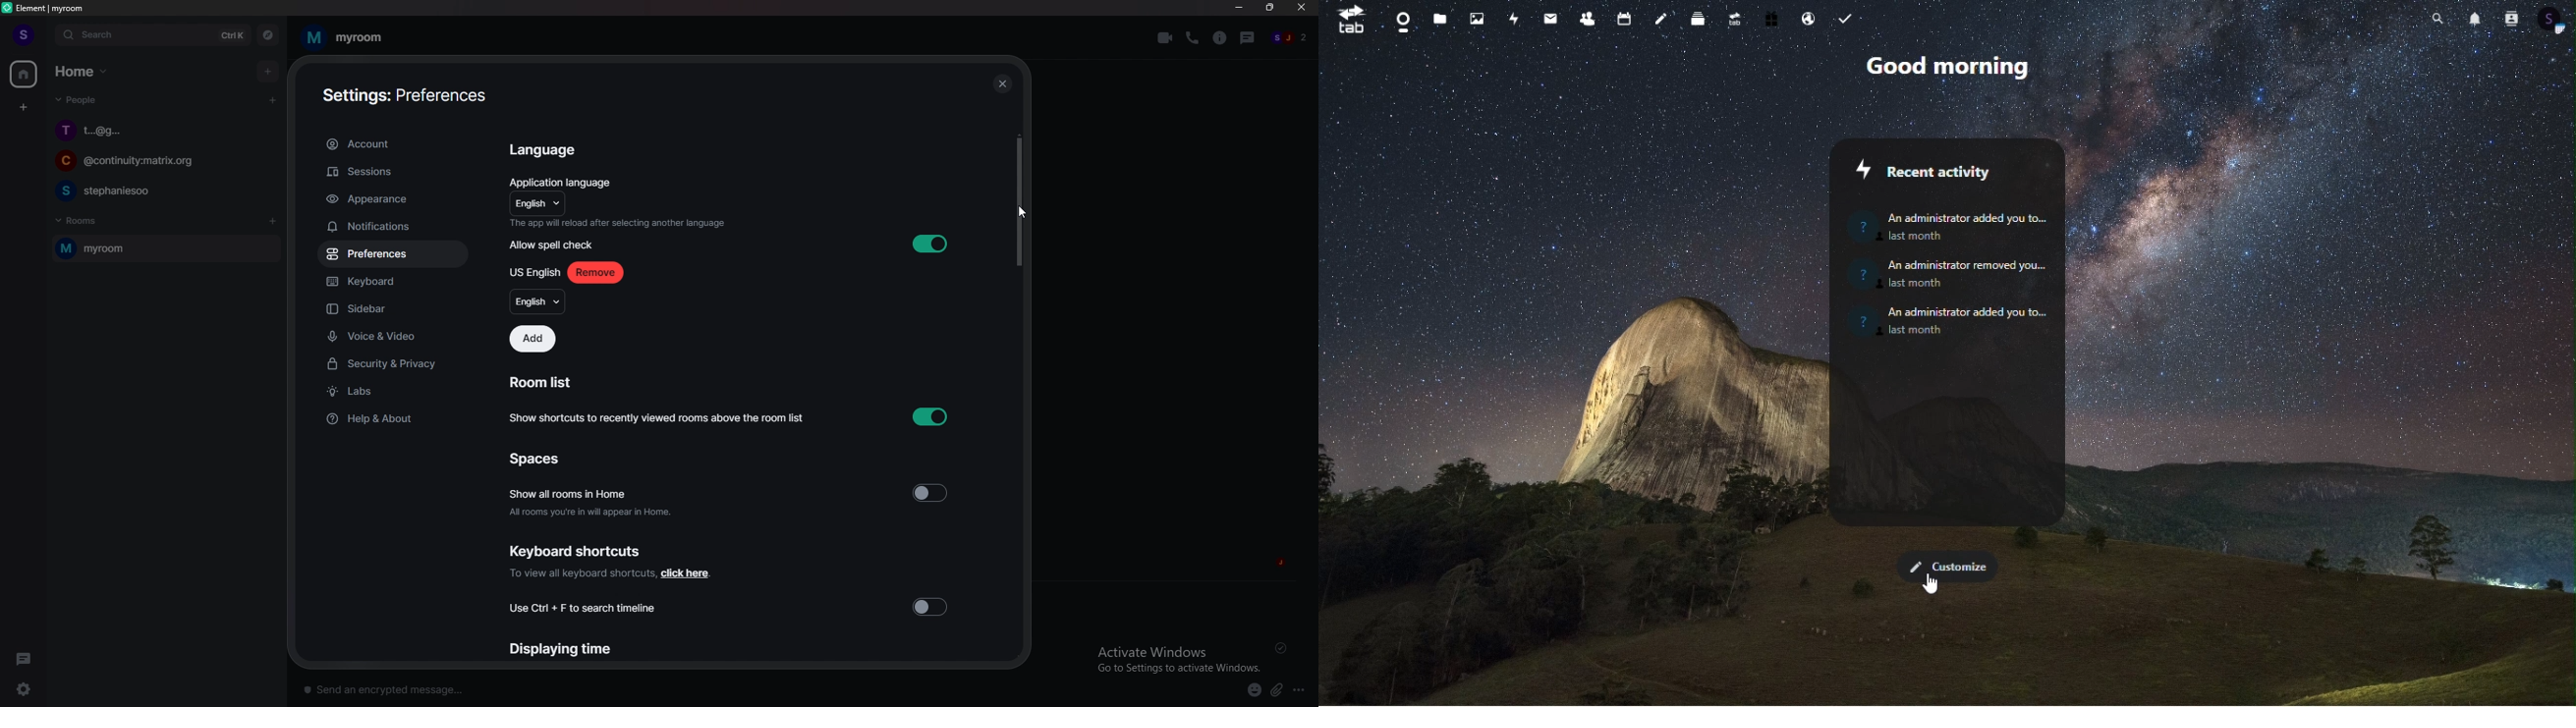  I want to click on minimize, so click(1239, 8).